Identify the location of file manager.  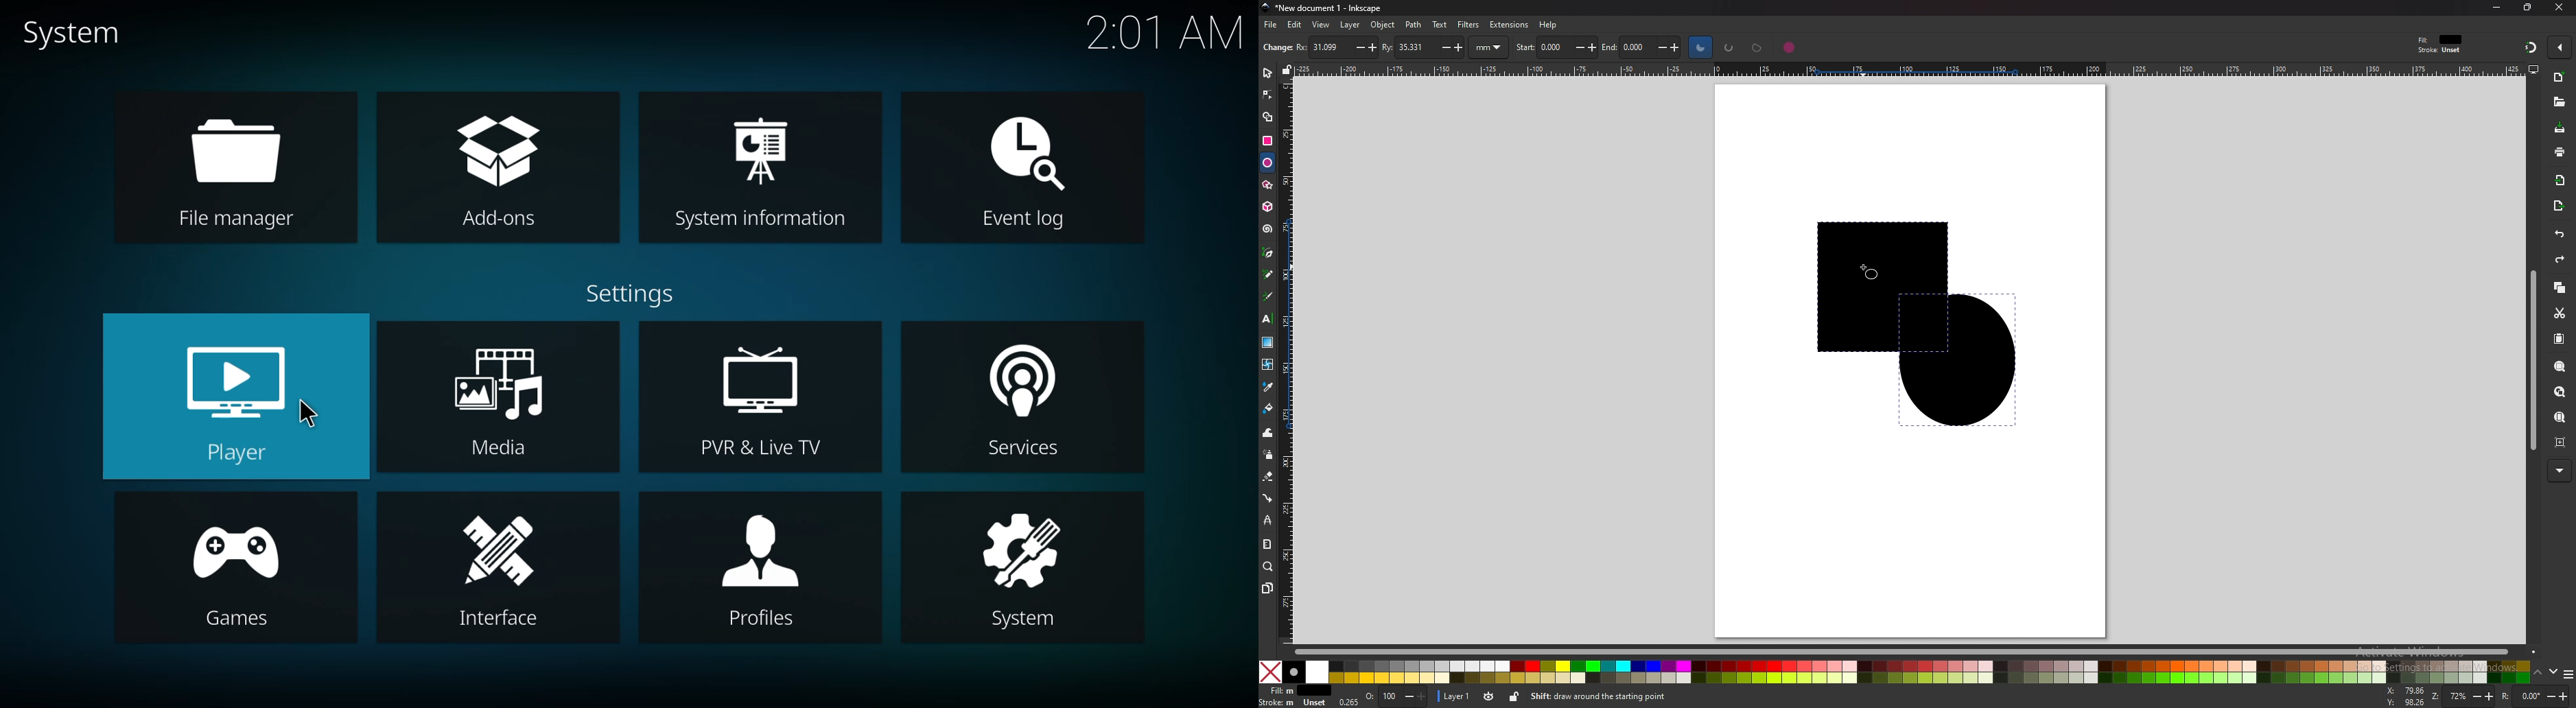
(238, 172).